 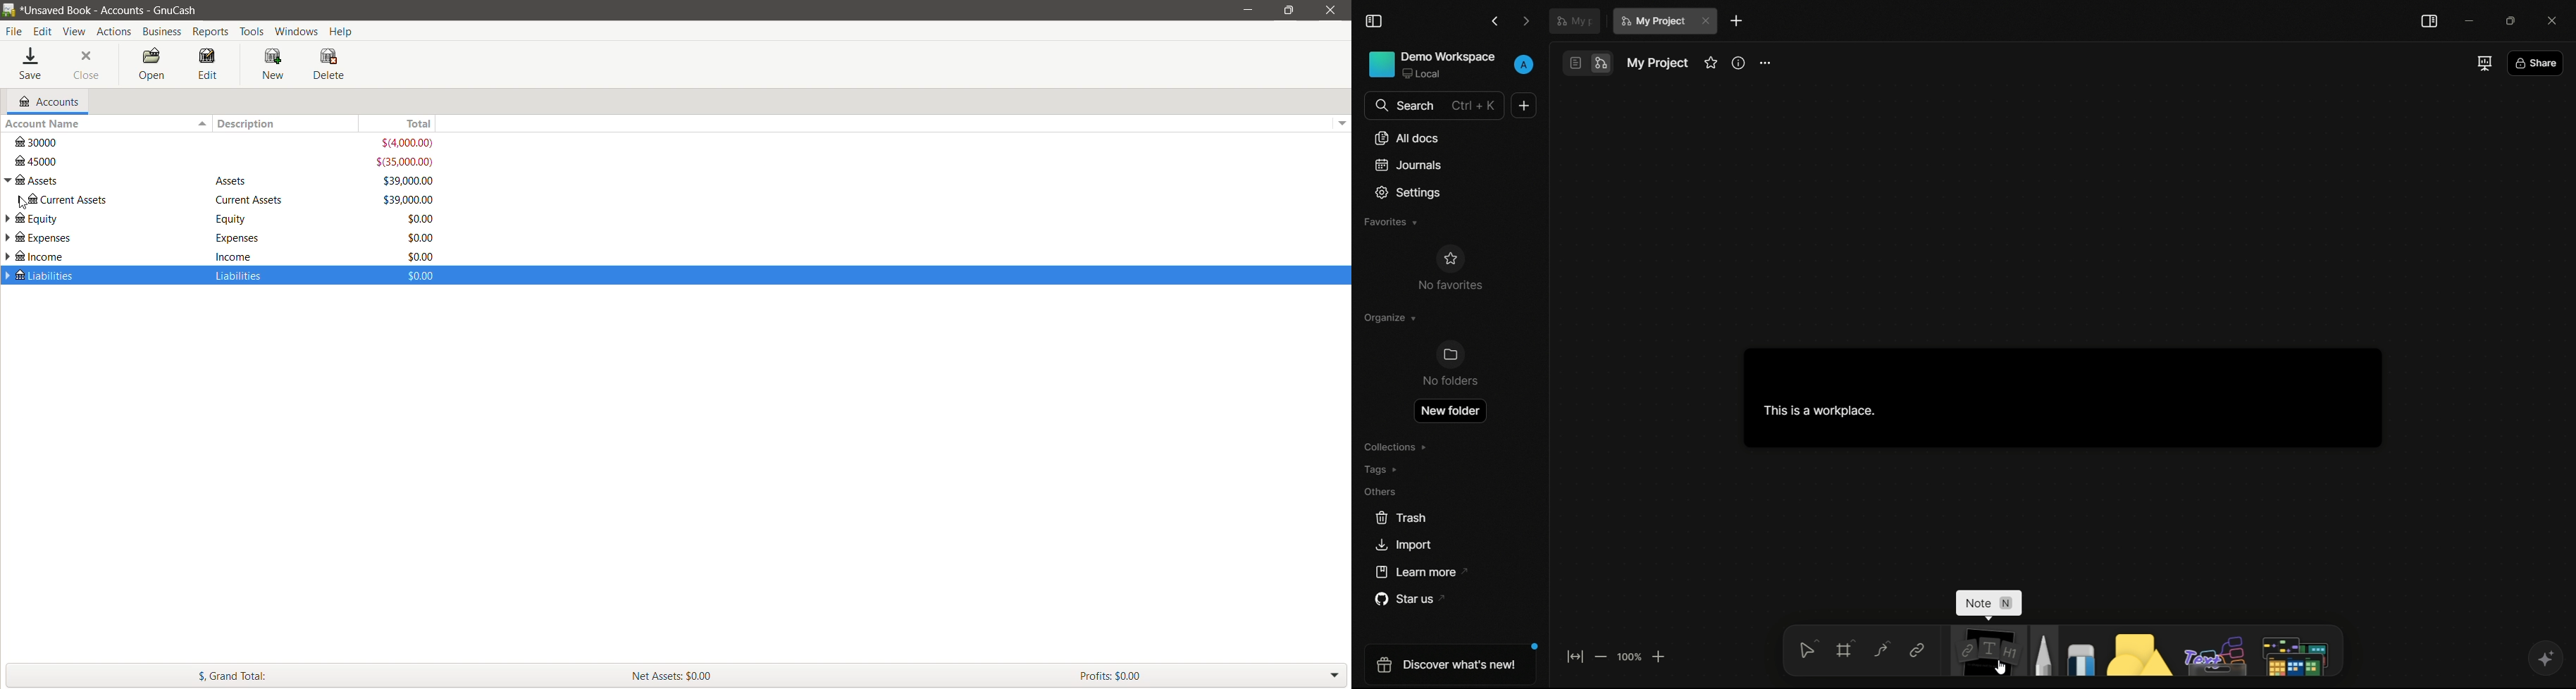 I want to click on no folders, so click(x=1451, y=364).